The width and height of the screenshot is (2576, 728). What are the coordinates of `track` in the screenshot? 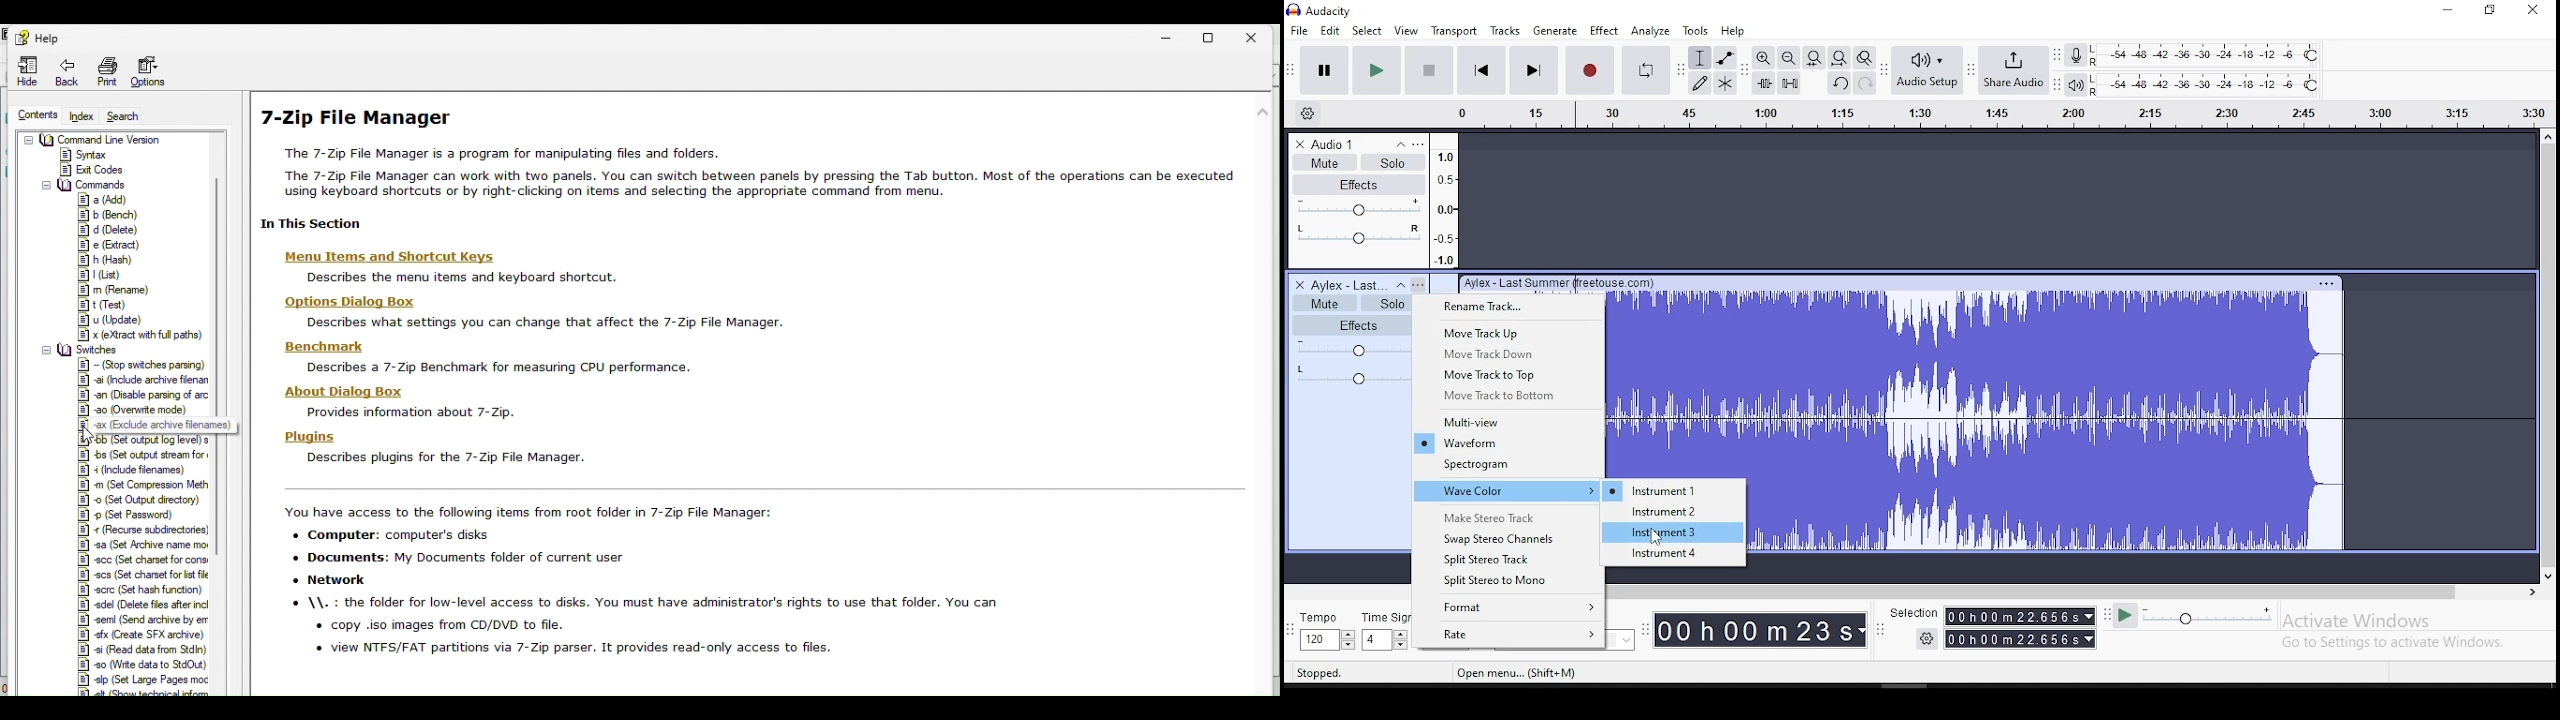 It's located at (2143, 412).